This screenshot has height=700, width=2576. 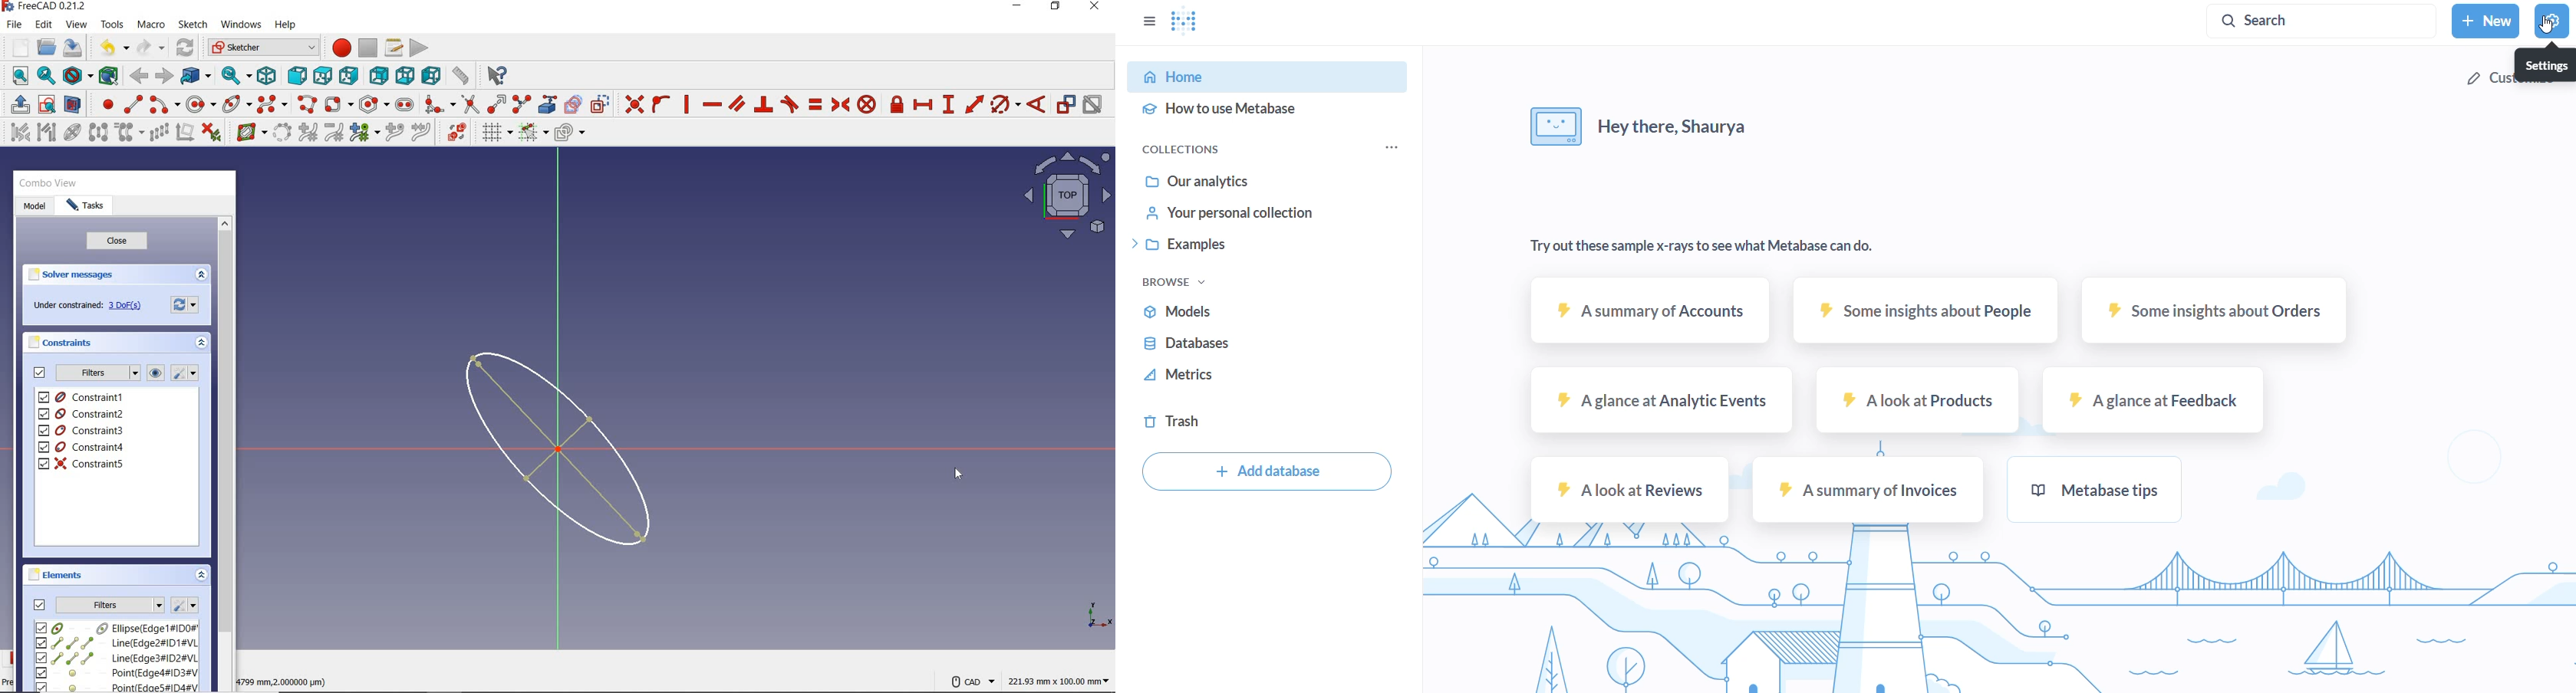 What do you see at coordinates (379, 75) in the screenshot?
I see `rear` at bounding box center [379, 75].